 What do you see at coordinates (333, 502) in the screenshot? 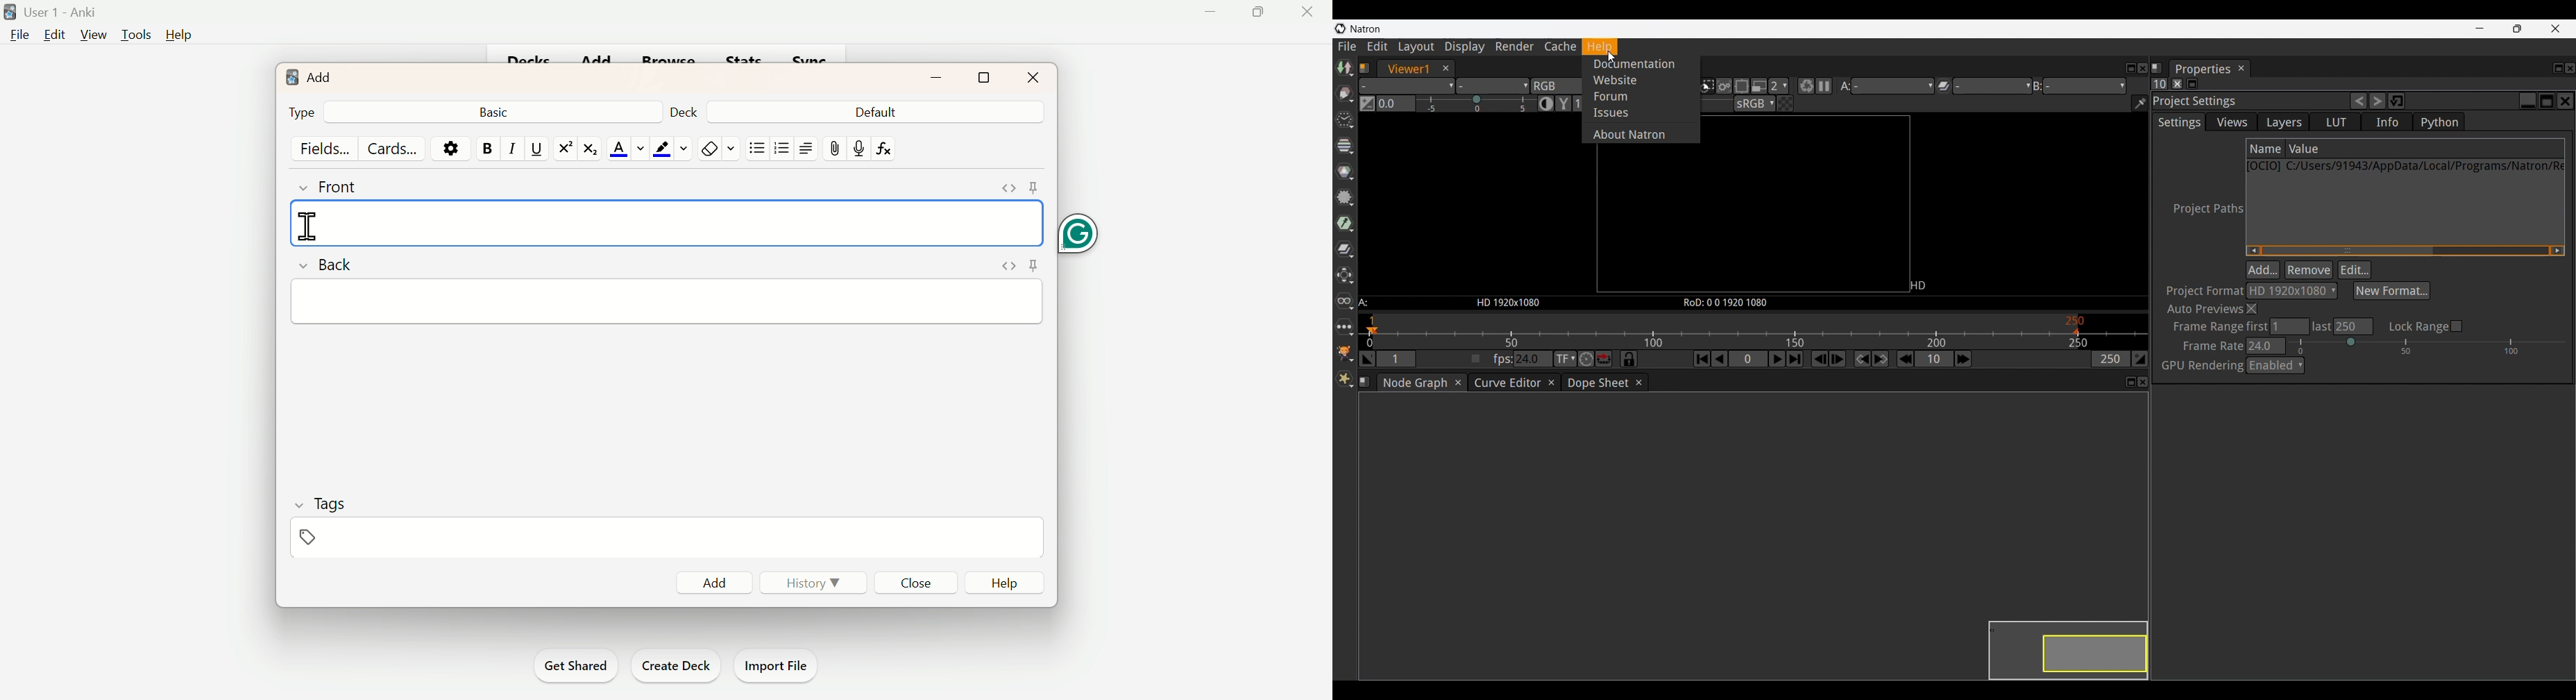
I see `Tags` at bounding box center [333, 502].